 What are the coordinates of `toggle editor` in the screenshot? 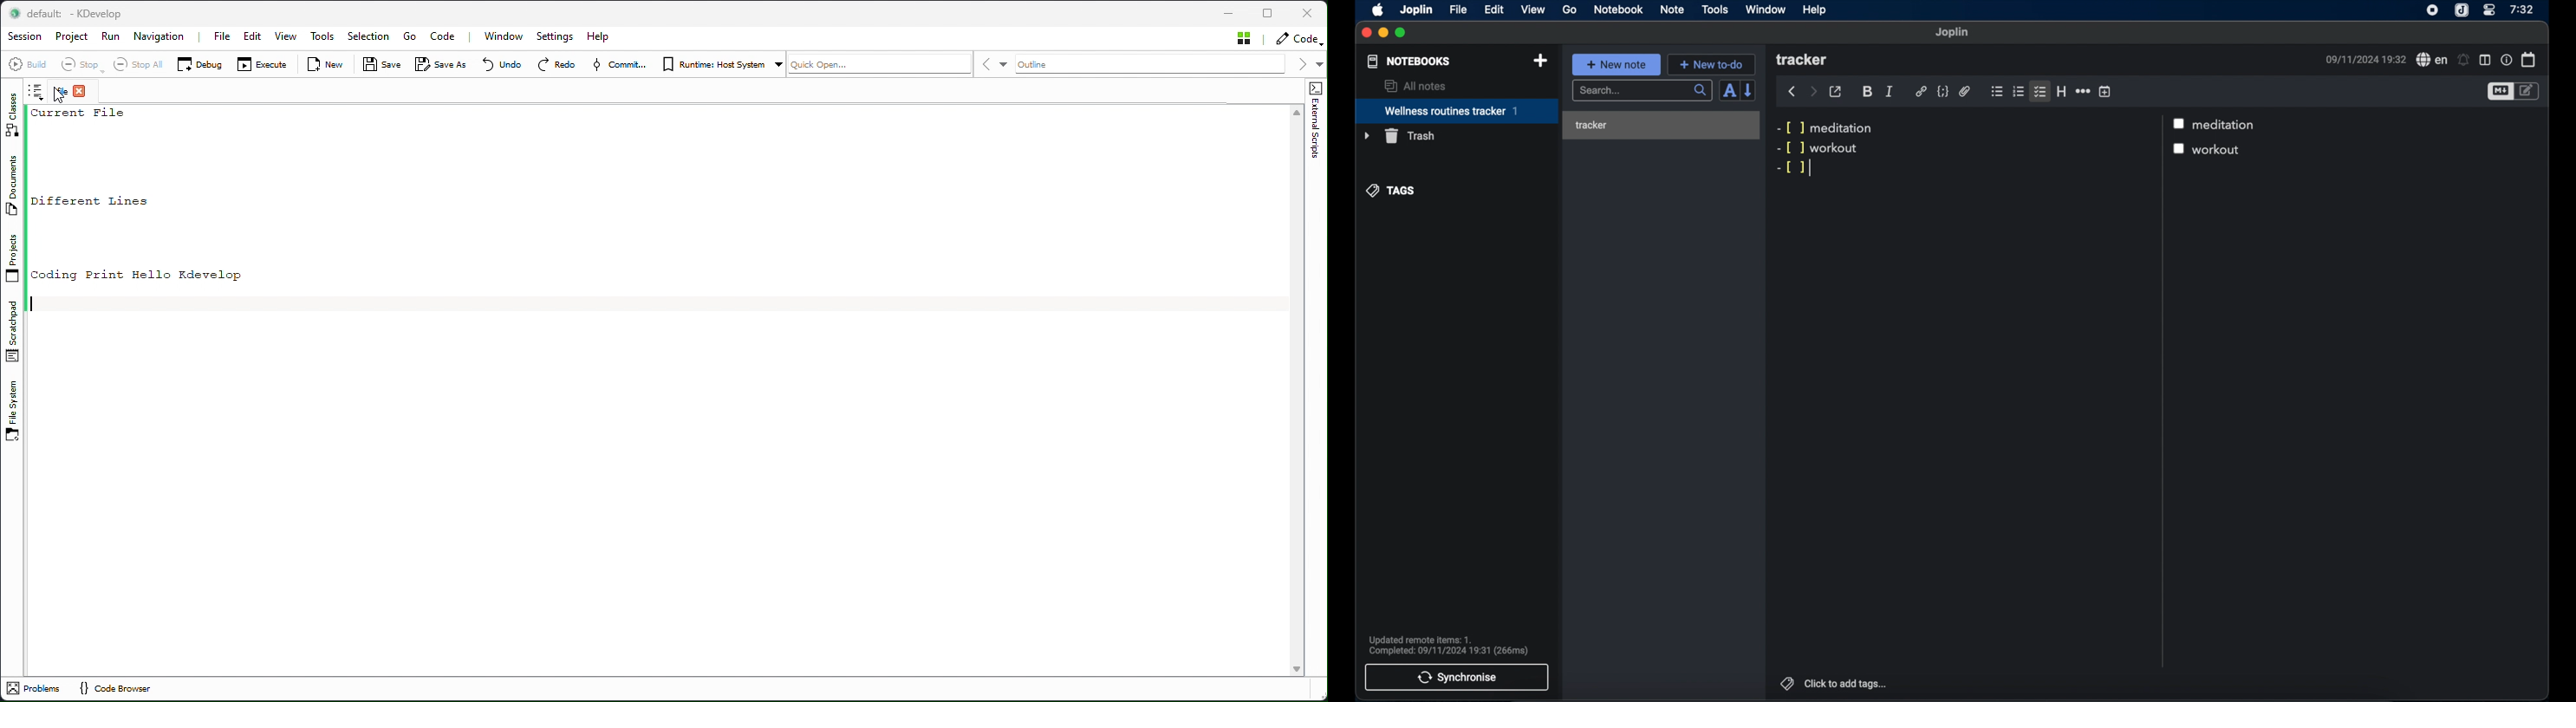 It's located at (2499, 91).